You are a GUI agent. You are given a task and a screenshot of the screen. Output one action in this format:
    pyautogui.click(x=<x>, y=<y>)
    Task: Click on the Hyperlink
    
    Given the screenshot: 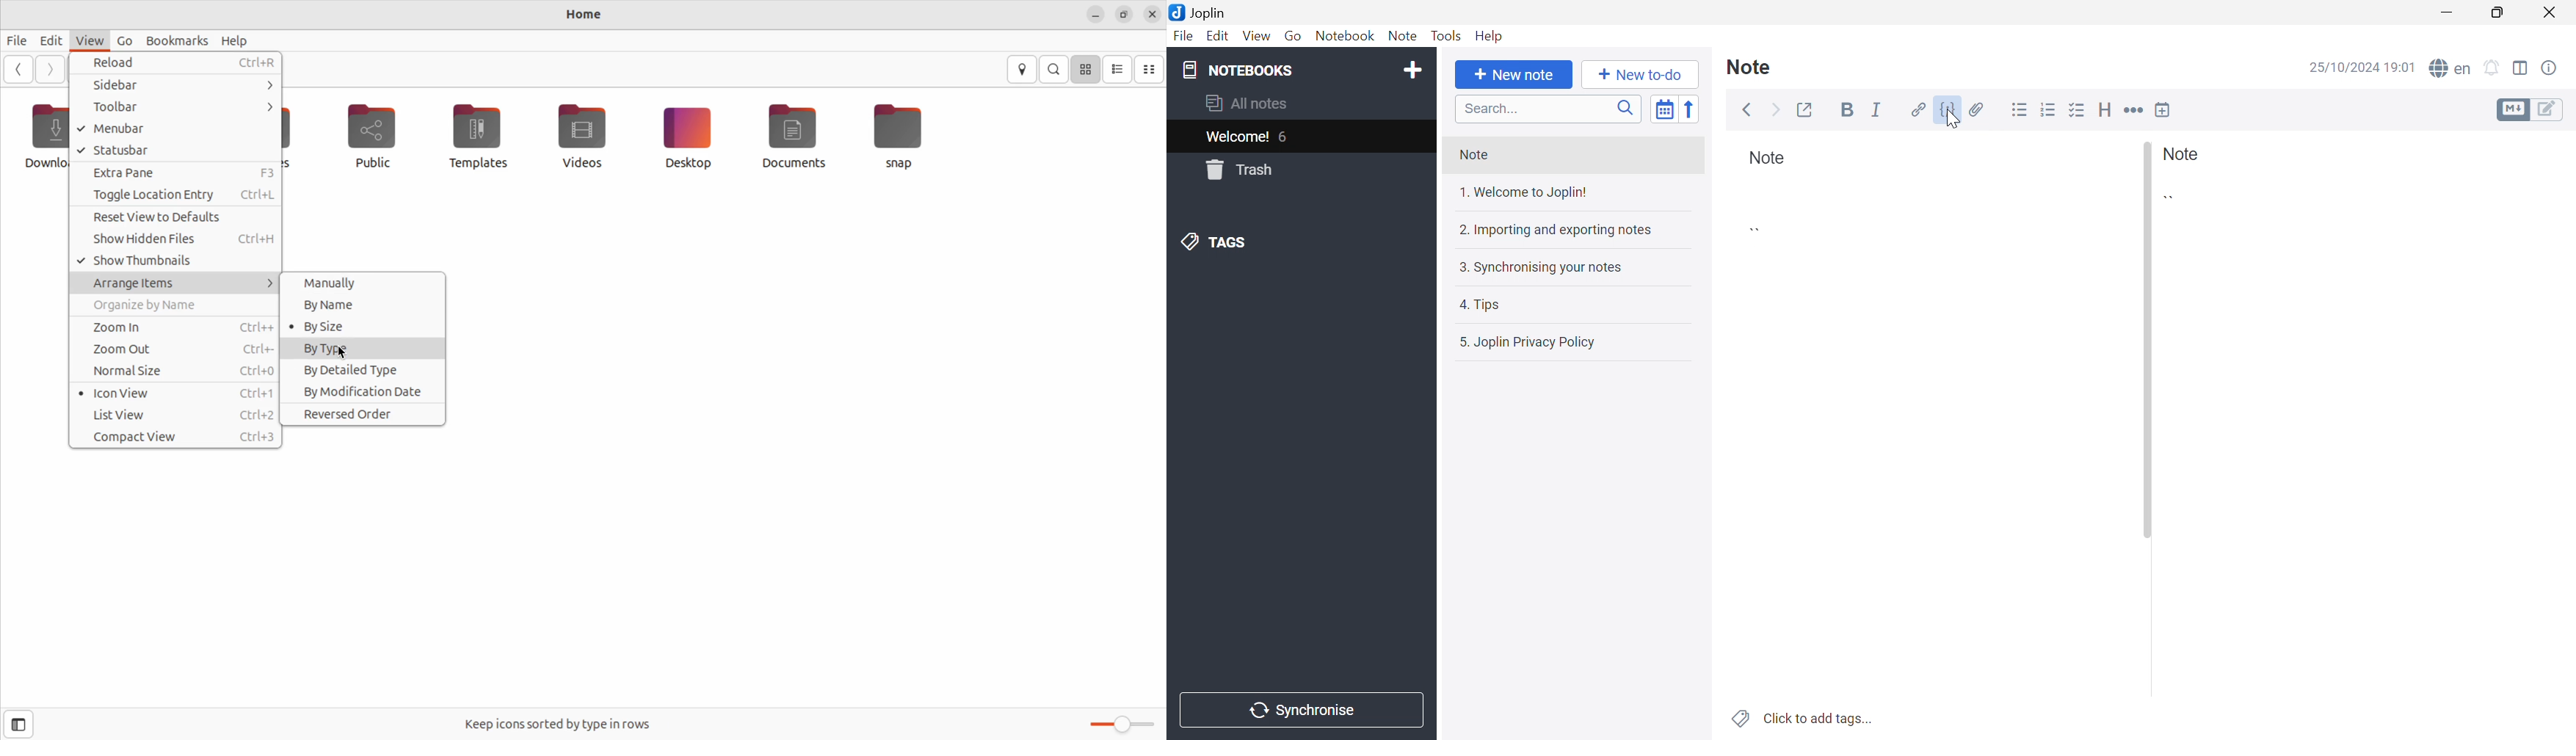 What is the action you would take?
    pyautogui.click(x=1917, y=109)
    